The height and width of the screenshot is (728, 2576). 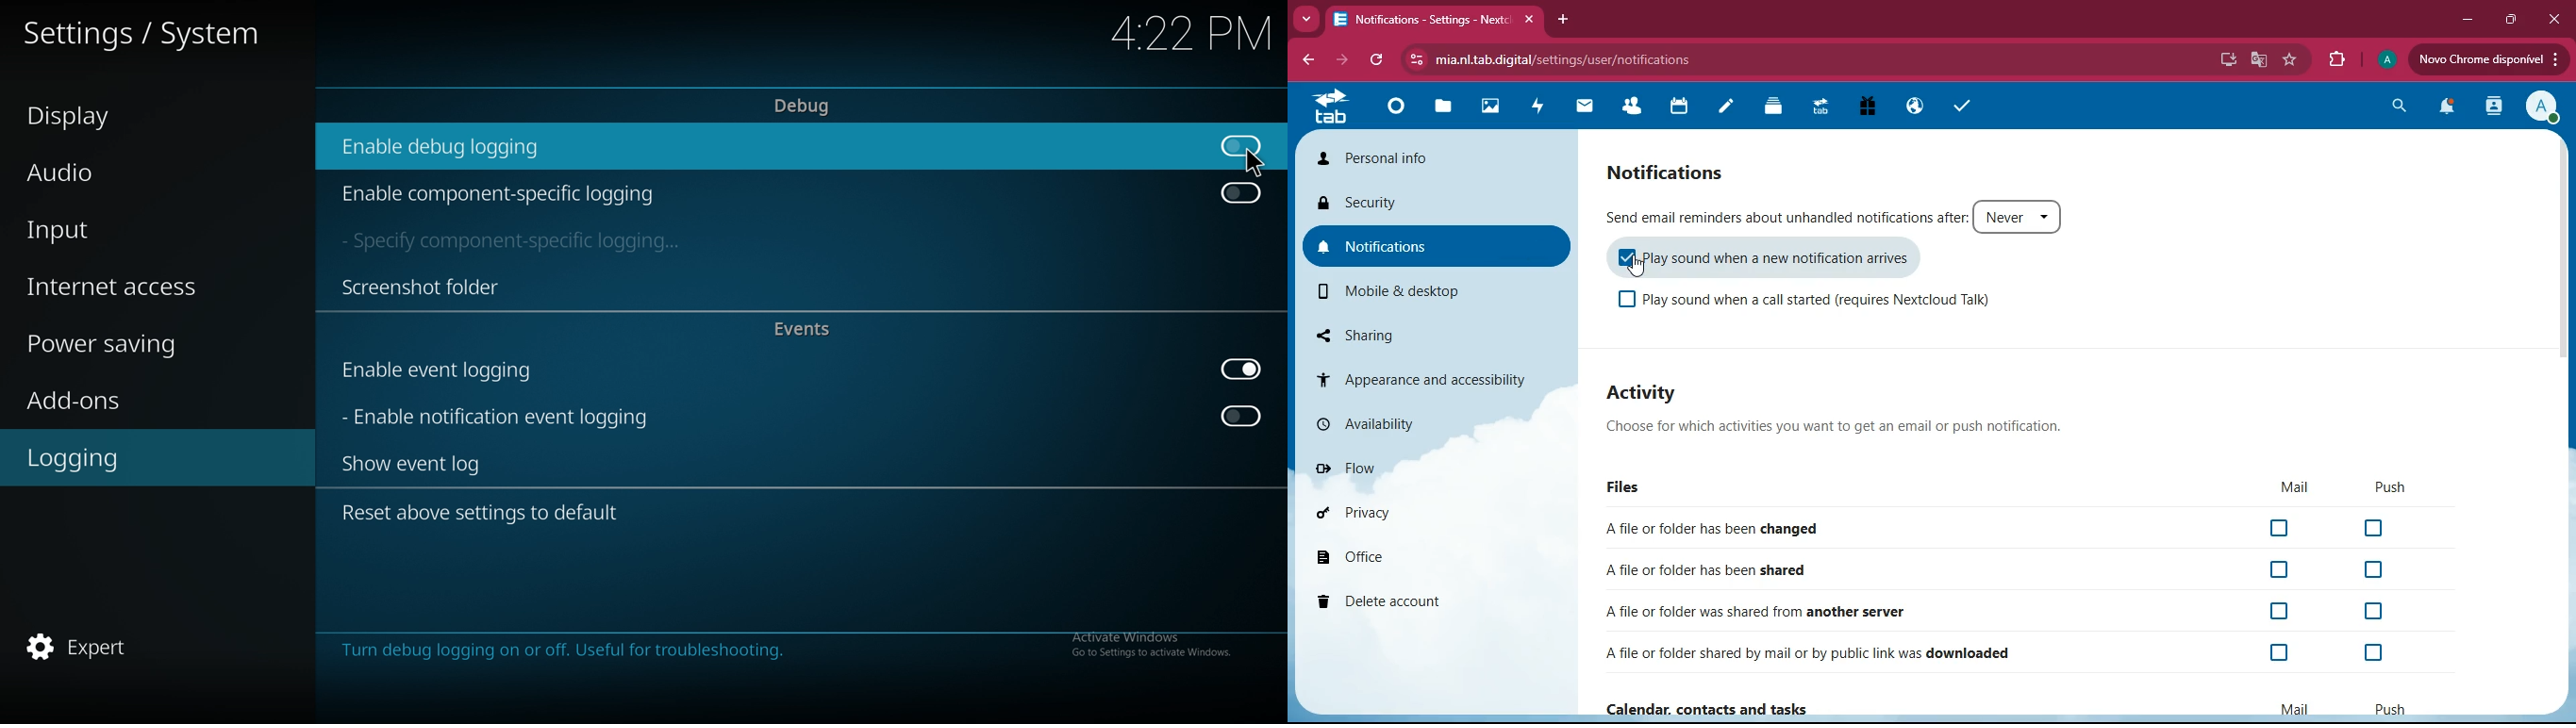 What do you see at coordinates (1626, 301) in the screenshot?
I see `off` at bounding box center [1626, 301].